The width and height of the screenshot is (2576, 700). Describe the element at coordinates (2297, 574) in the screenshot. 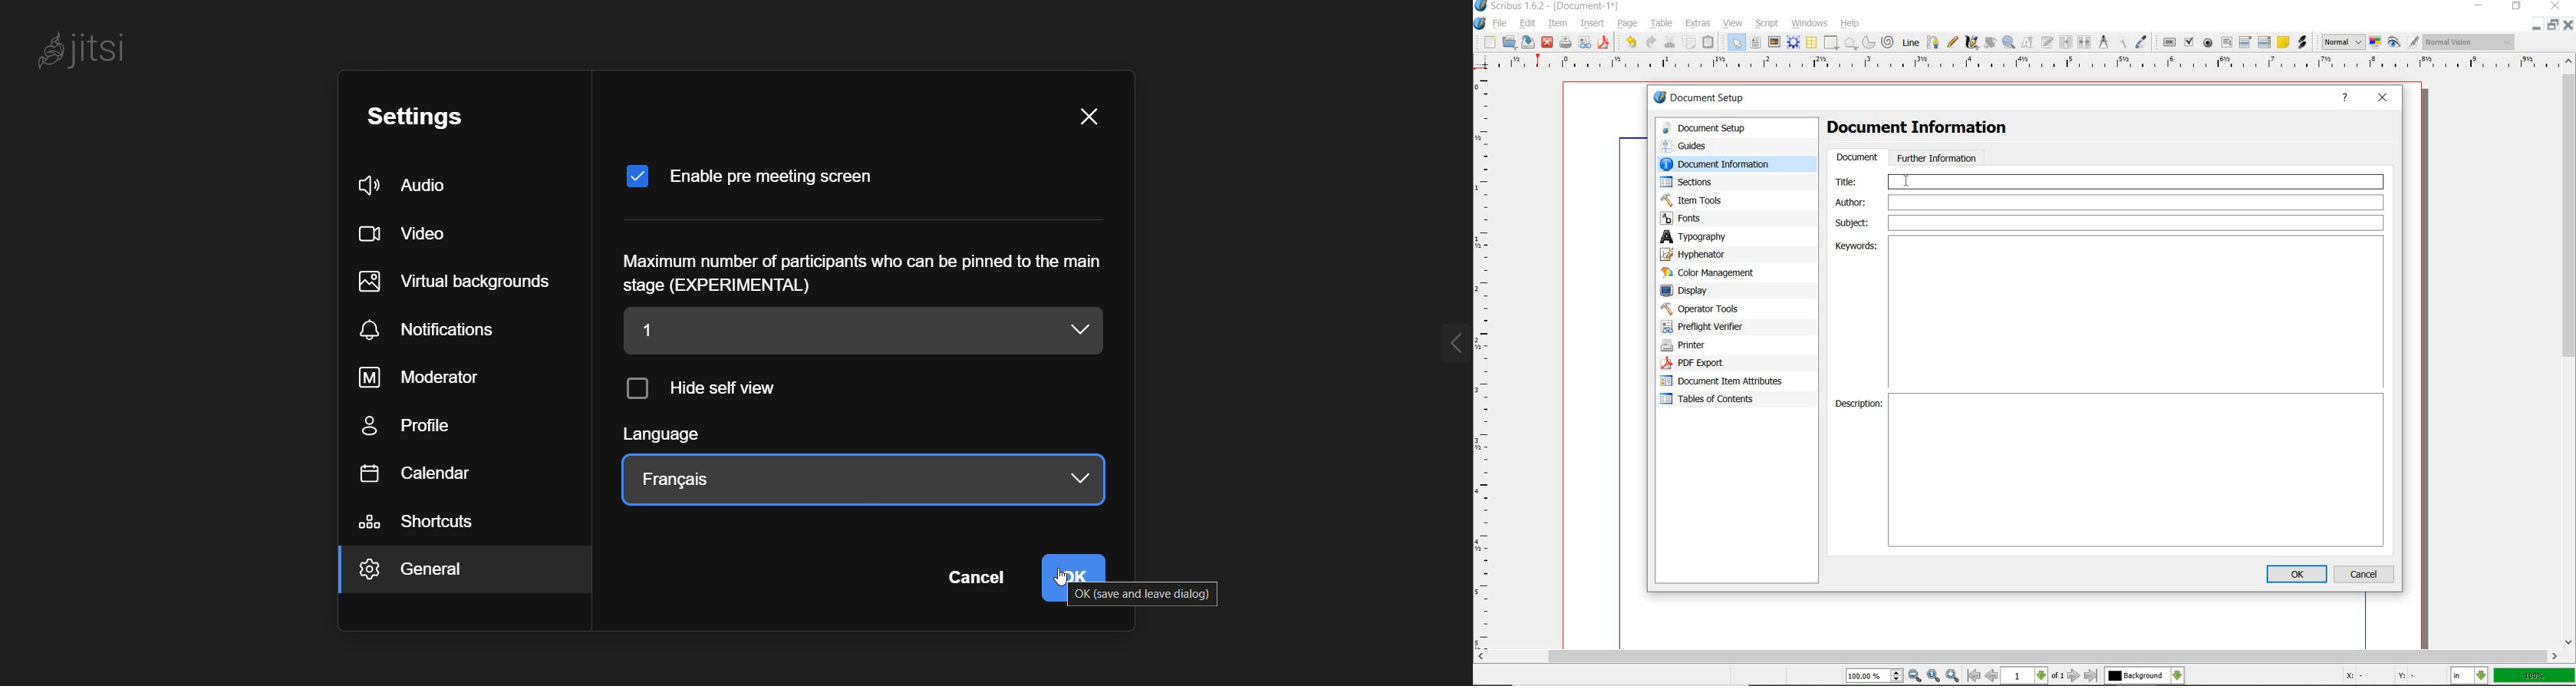

I see `ok` at that location.